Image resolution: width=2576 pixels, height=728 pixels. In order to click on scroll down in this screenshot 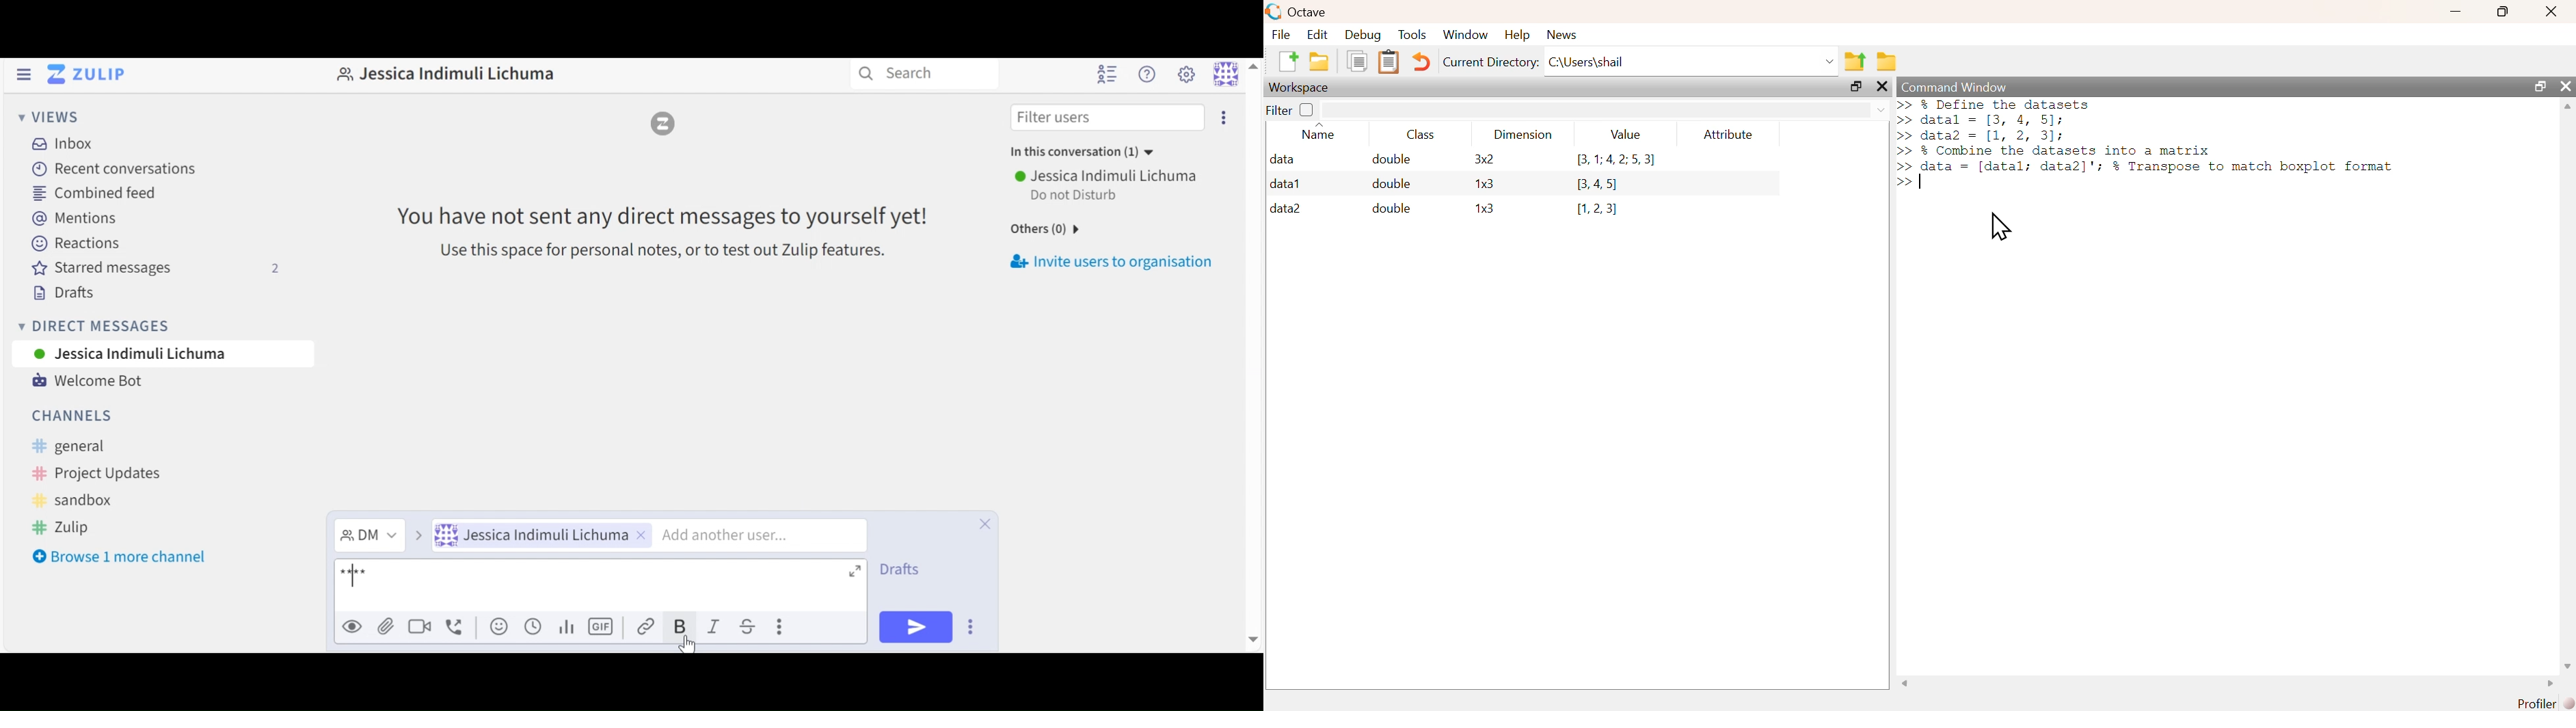, I will do `click(2564, 665)`.